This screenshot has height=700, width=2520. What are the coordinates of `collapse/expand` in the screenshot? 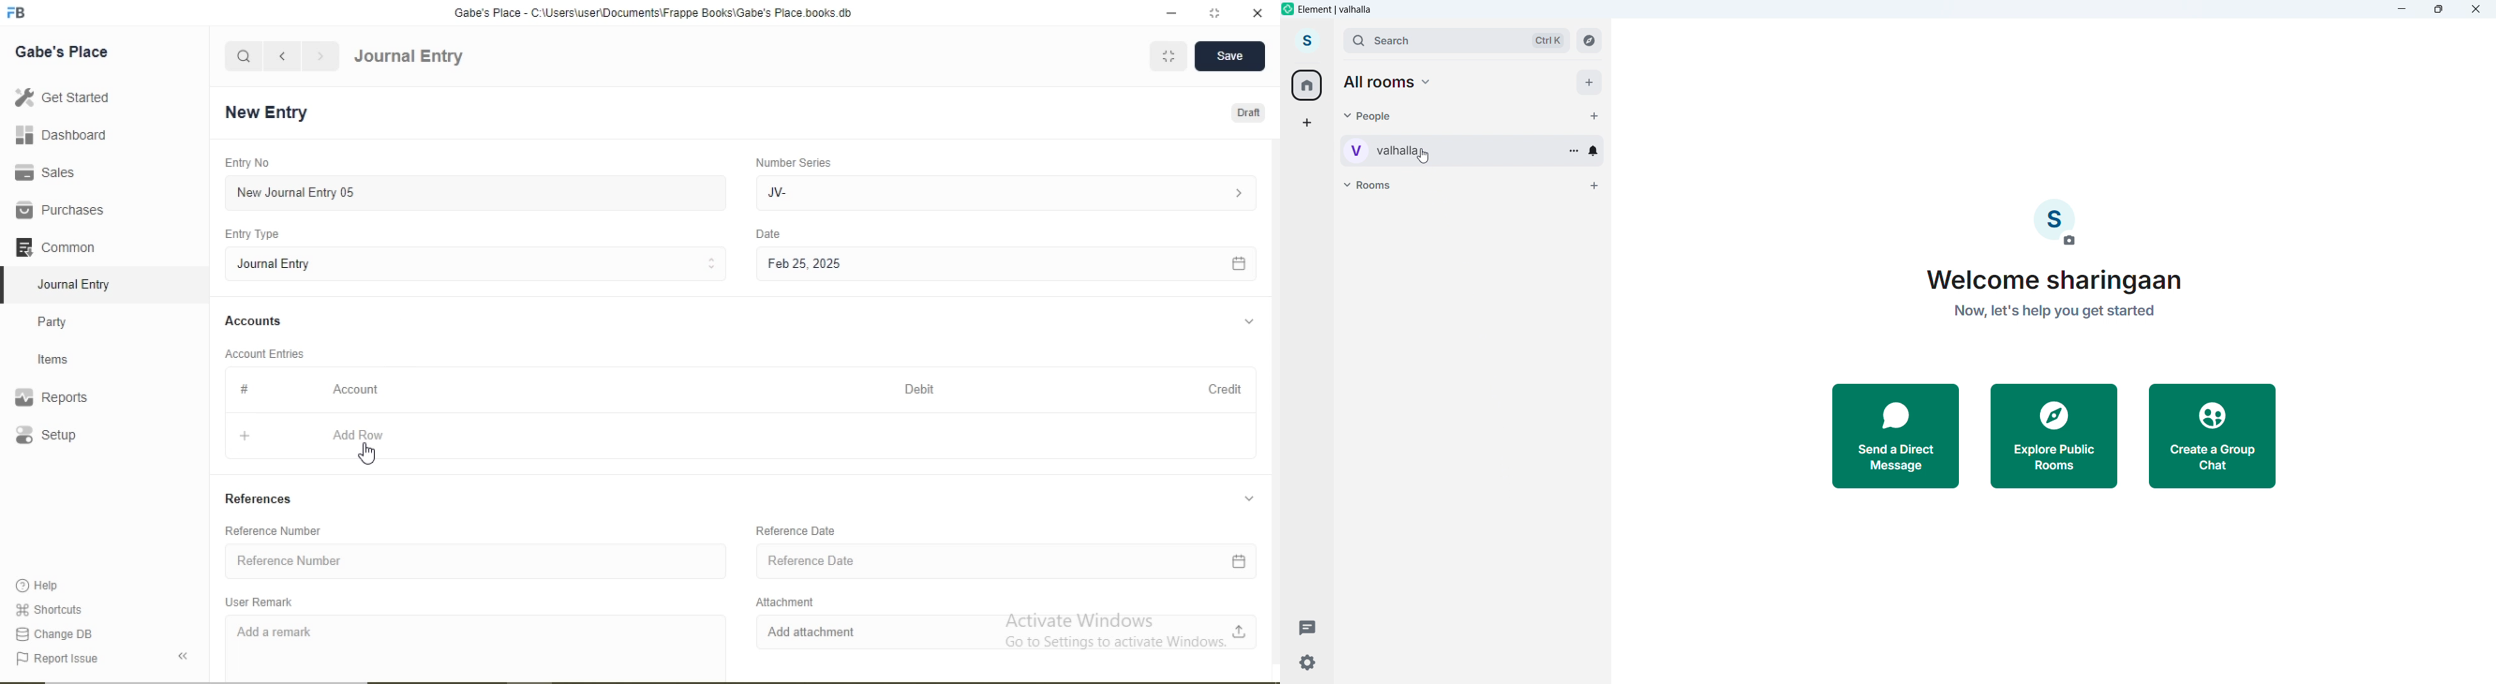 It's located at (1249, 322).